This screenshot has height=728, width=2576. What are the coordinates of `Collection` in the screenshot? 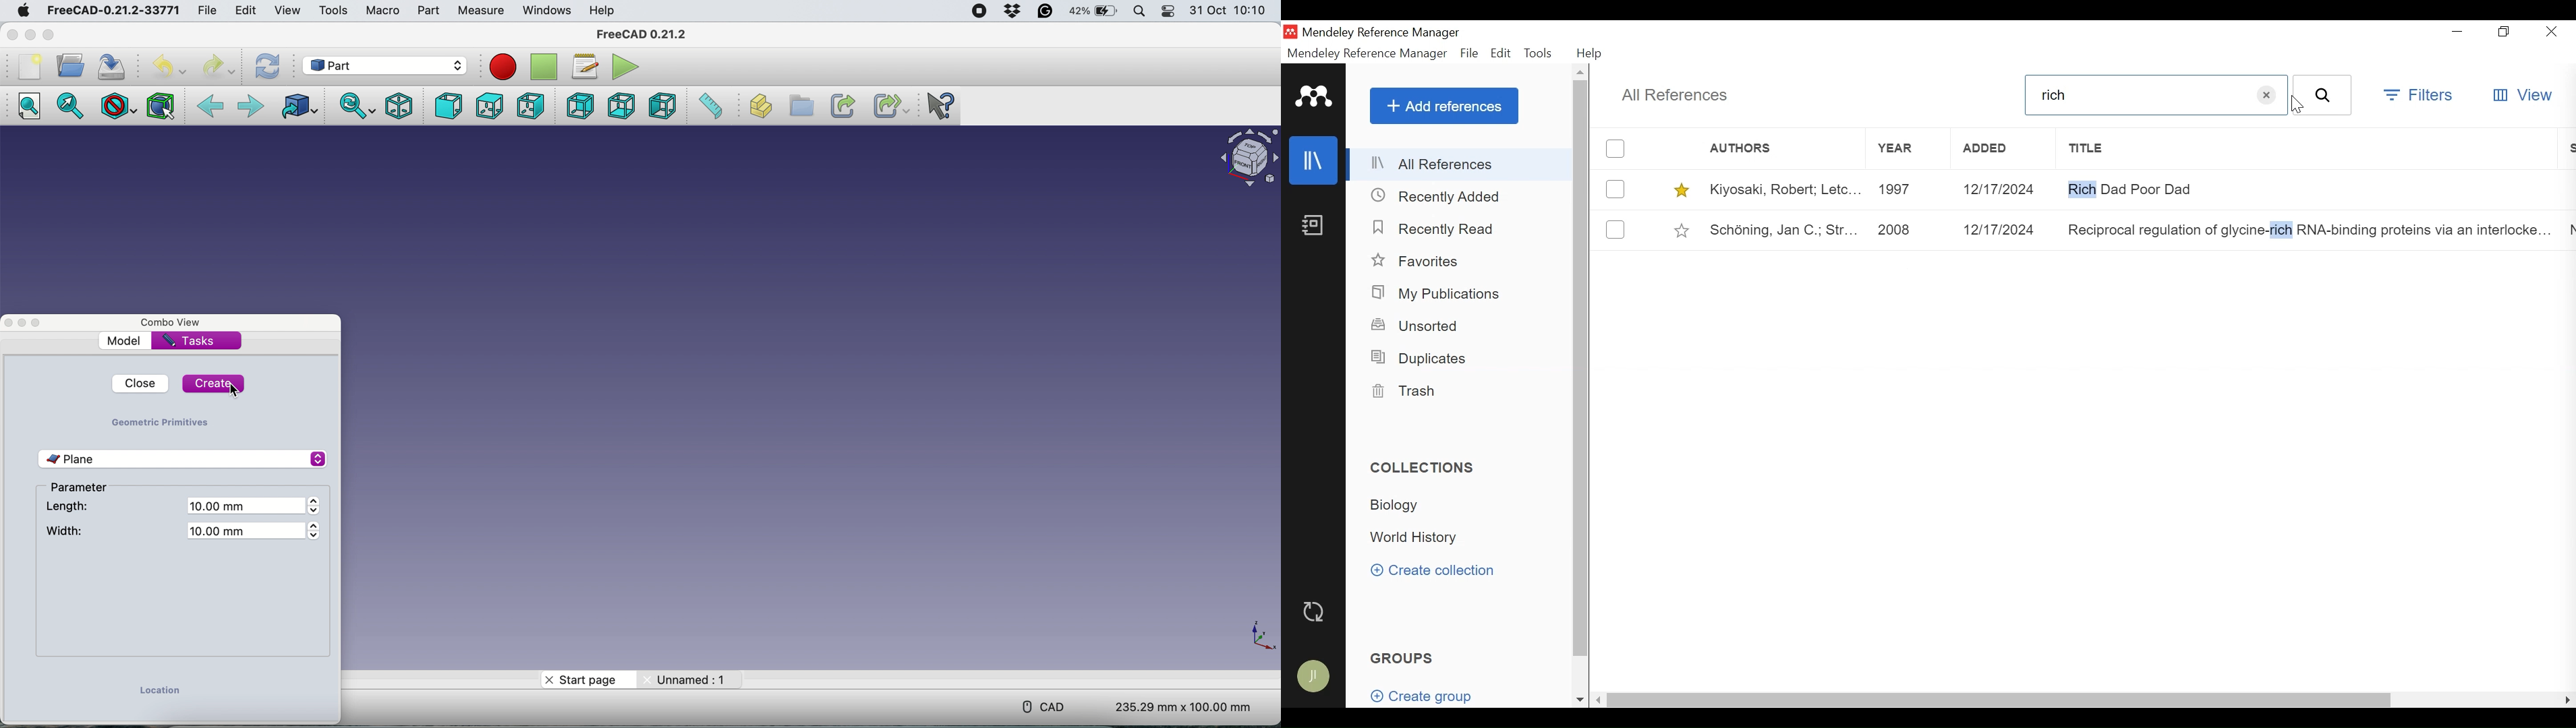 It's located at (1421, 538).